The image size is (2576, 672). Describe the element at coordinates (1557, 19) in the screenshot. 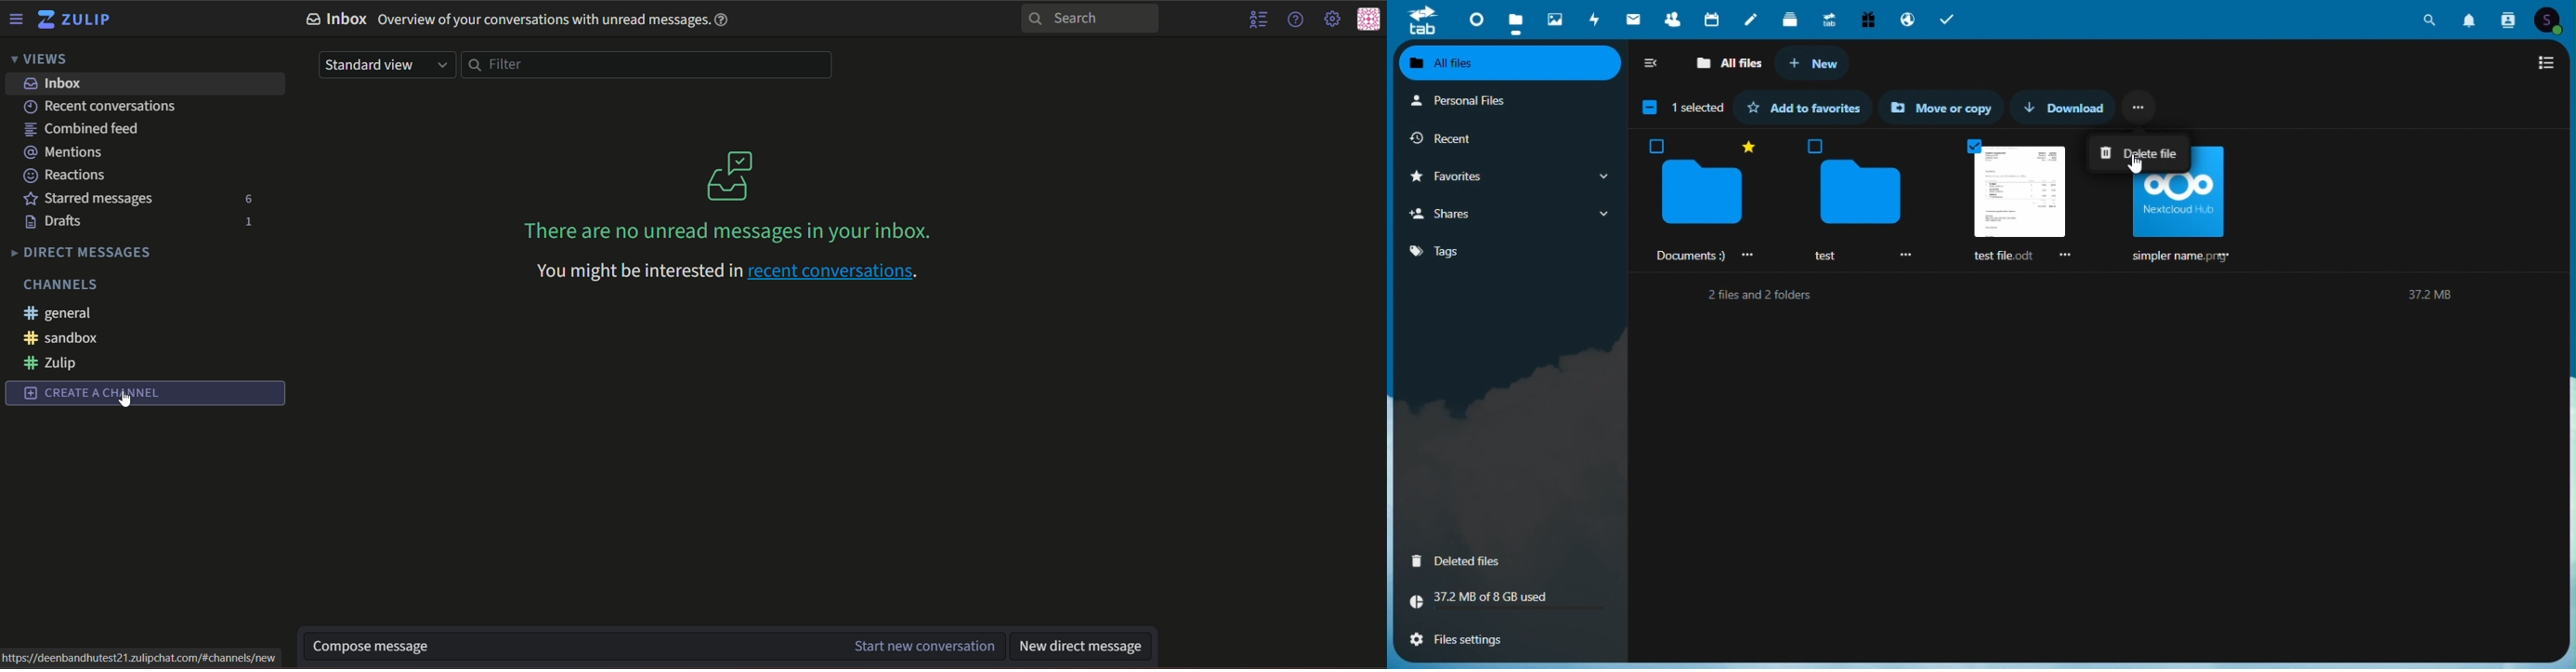

I see `Photos` at that location.